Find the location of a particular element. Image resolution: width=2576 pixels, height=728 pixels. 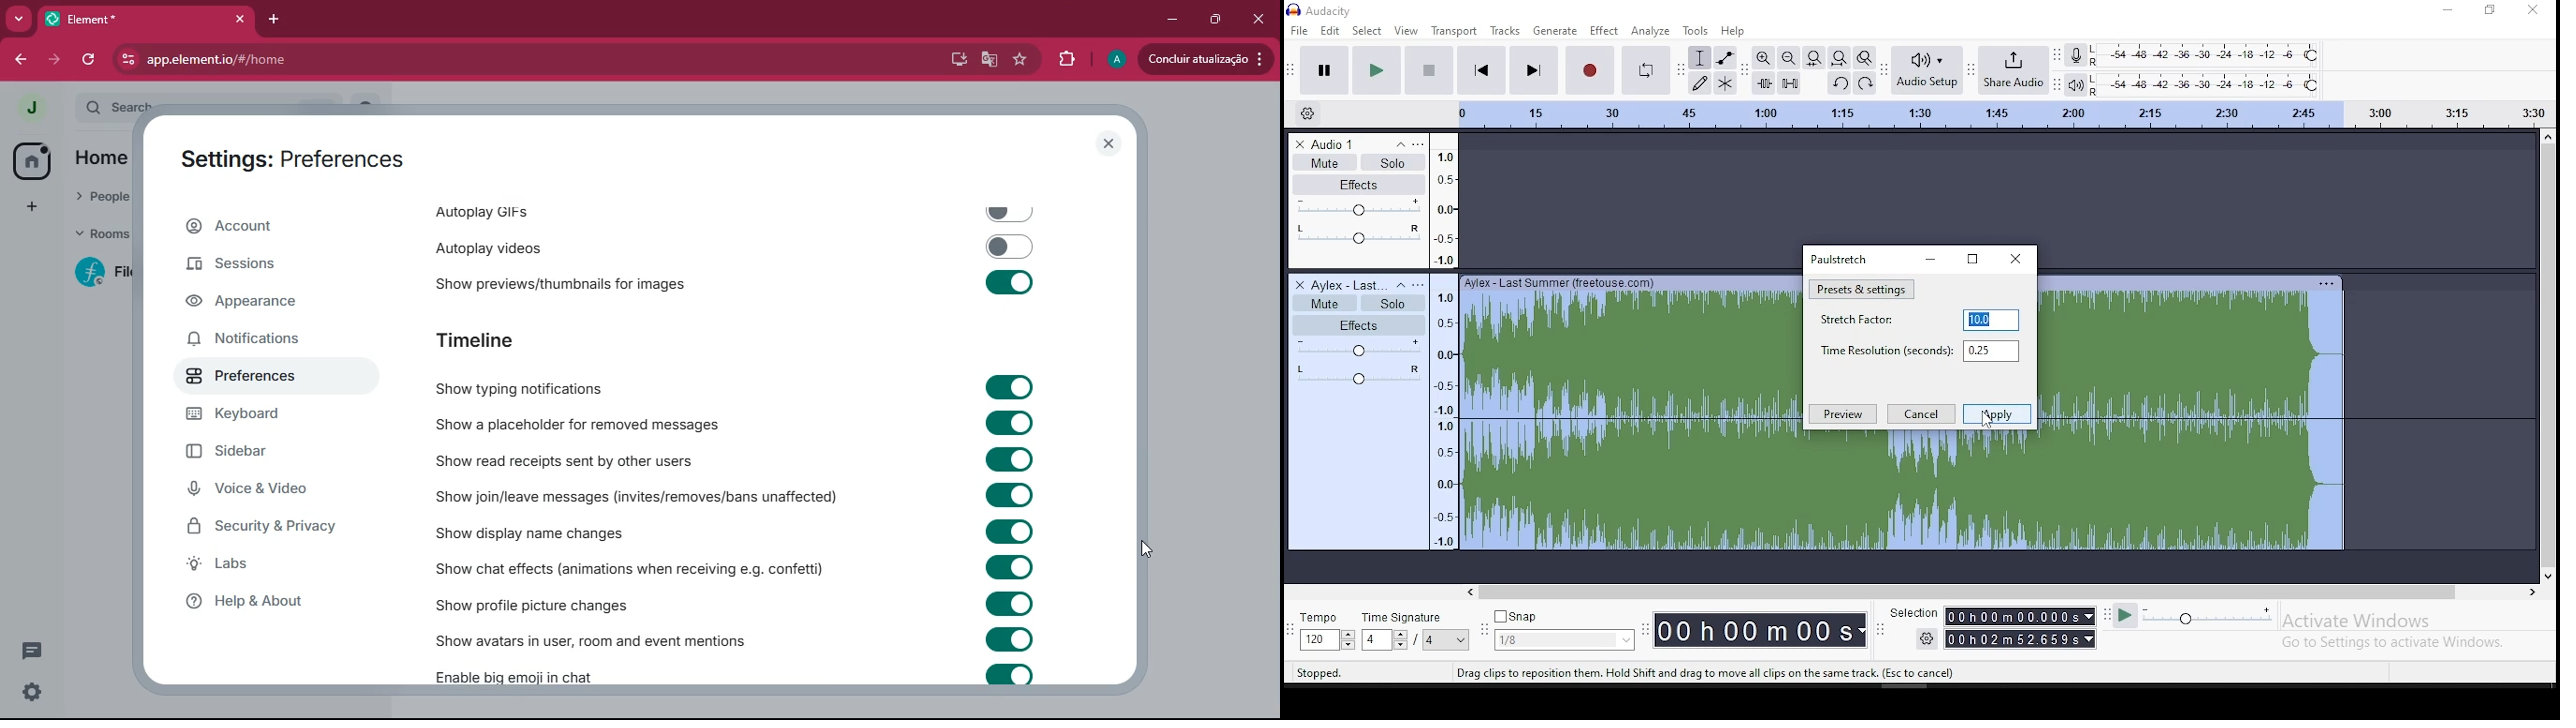

‘Show previews/thumbnails for images is located at coordinates (736, 281).